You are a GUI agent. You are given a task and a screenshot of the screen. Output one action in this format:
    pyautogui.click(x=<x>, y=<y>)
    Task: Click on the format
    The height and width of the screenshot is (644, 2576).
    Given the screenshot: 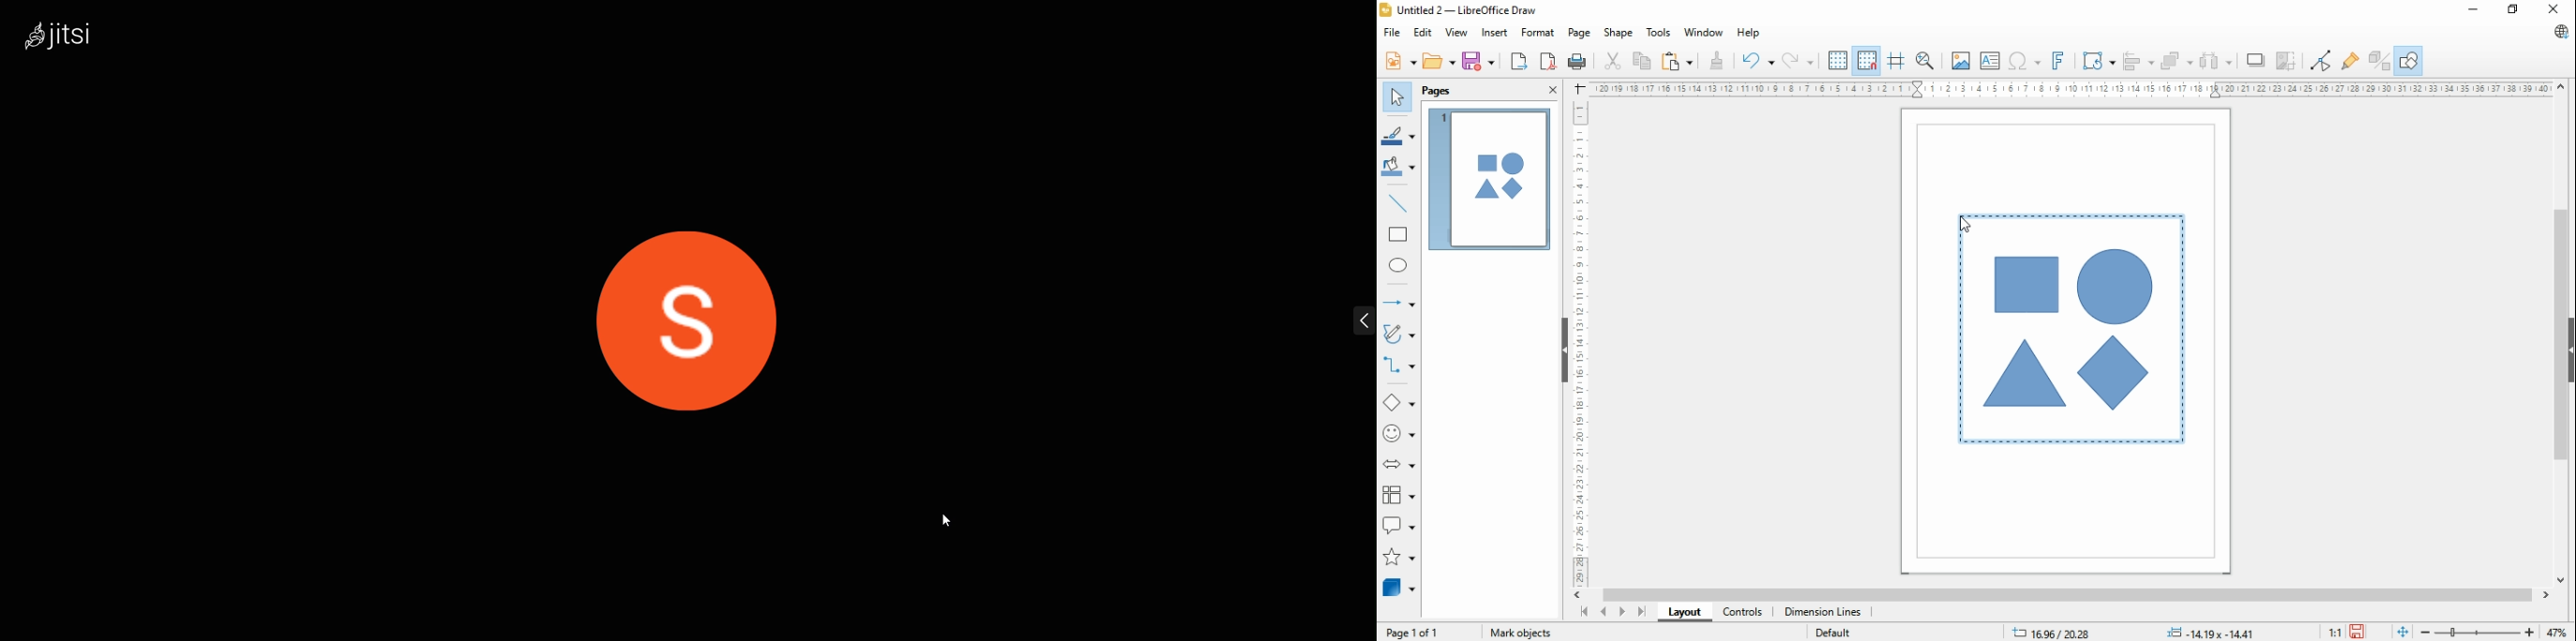 What is the action you would take?
    pyautogui.click(x=1539, y=33)
    